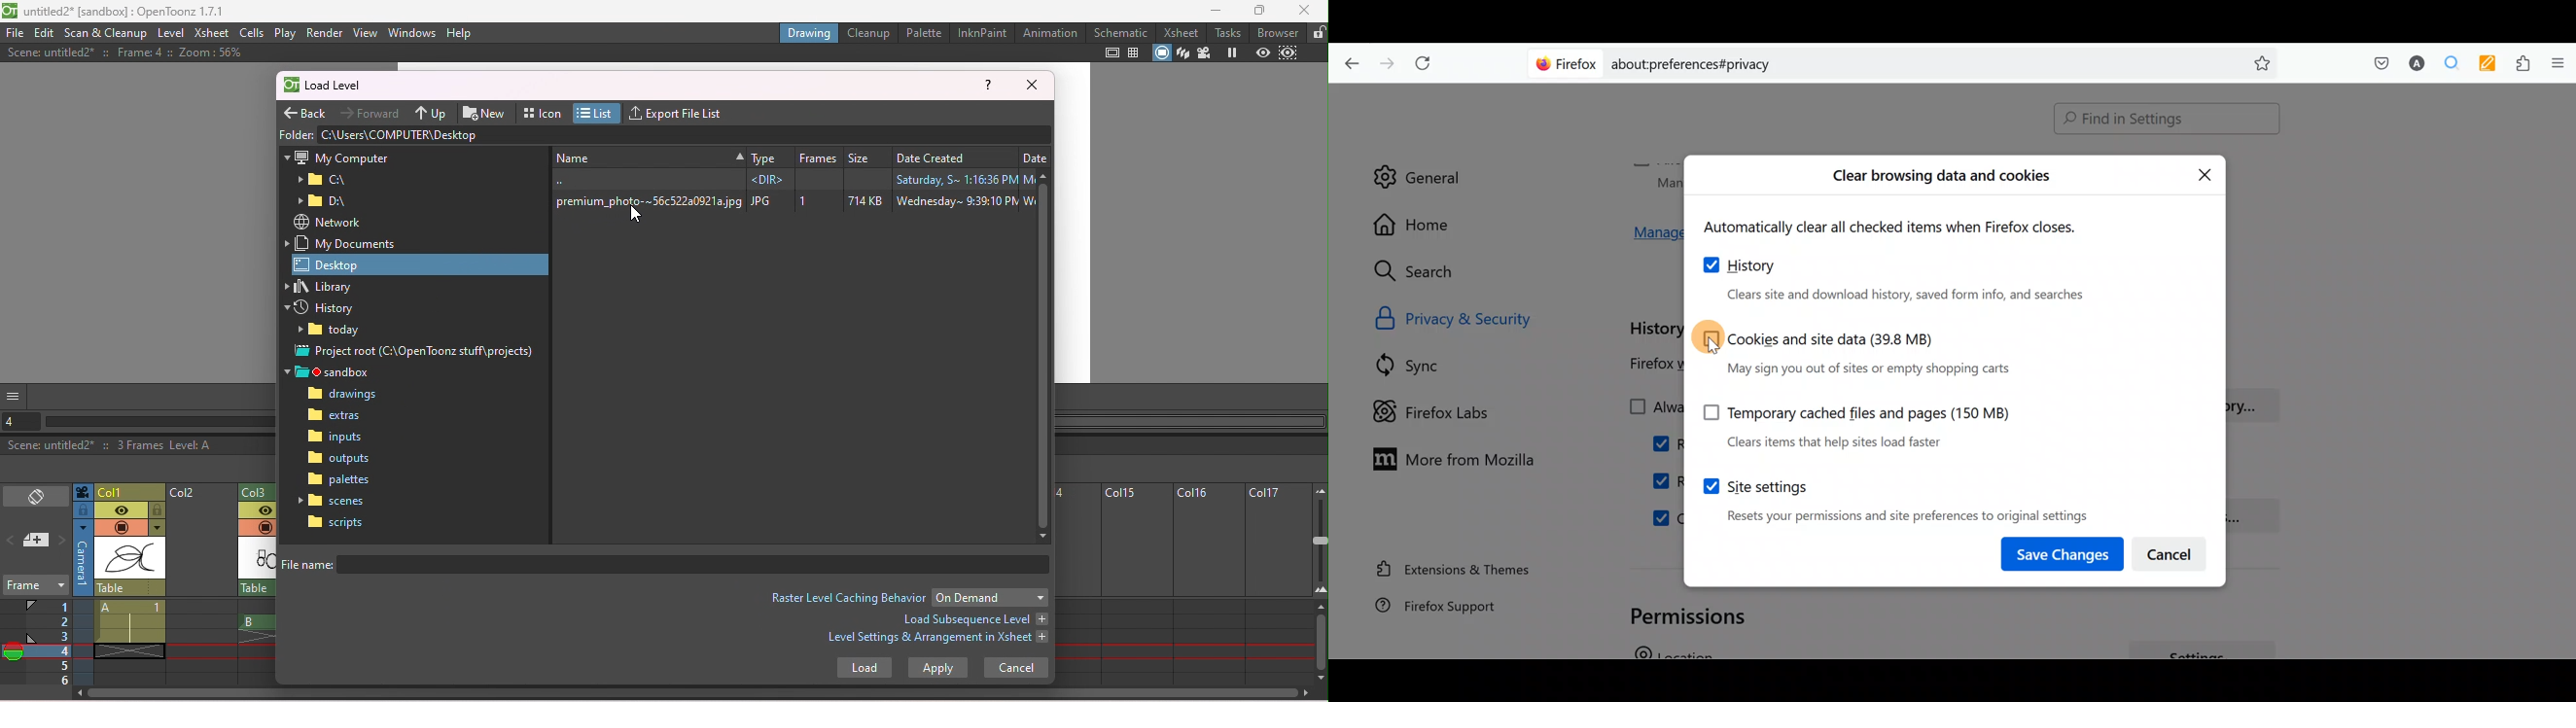 This screenshot has width=2576, height=728. Describe the element at coordinates (1943, 179) in the screenshot. I see `Clear browsing data and cookies` at that location.